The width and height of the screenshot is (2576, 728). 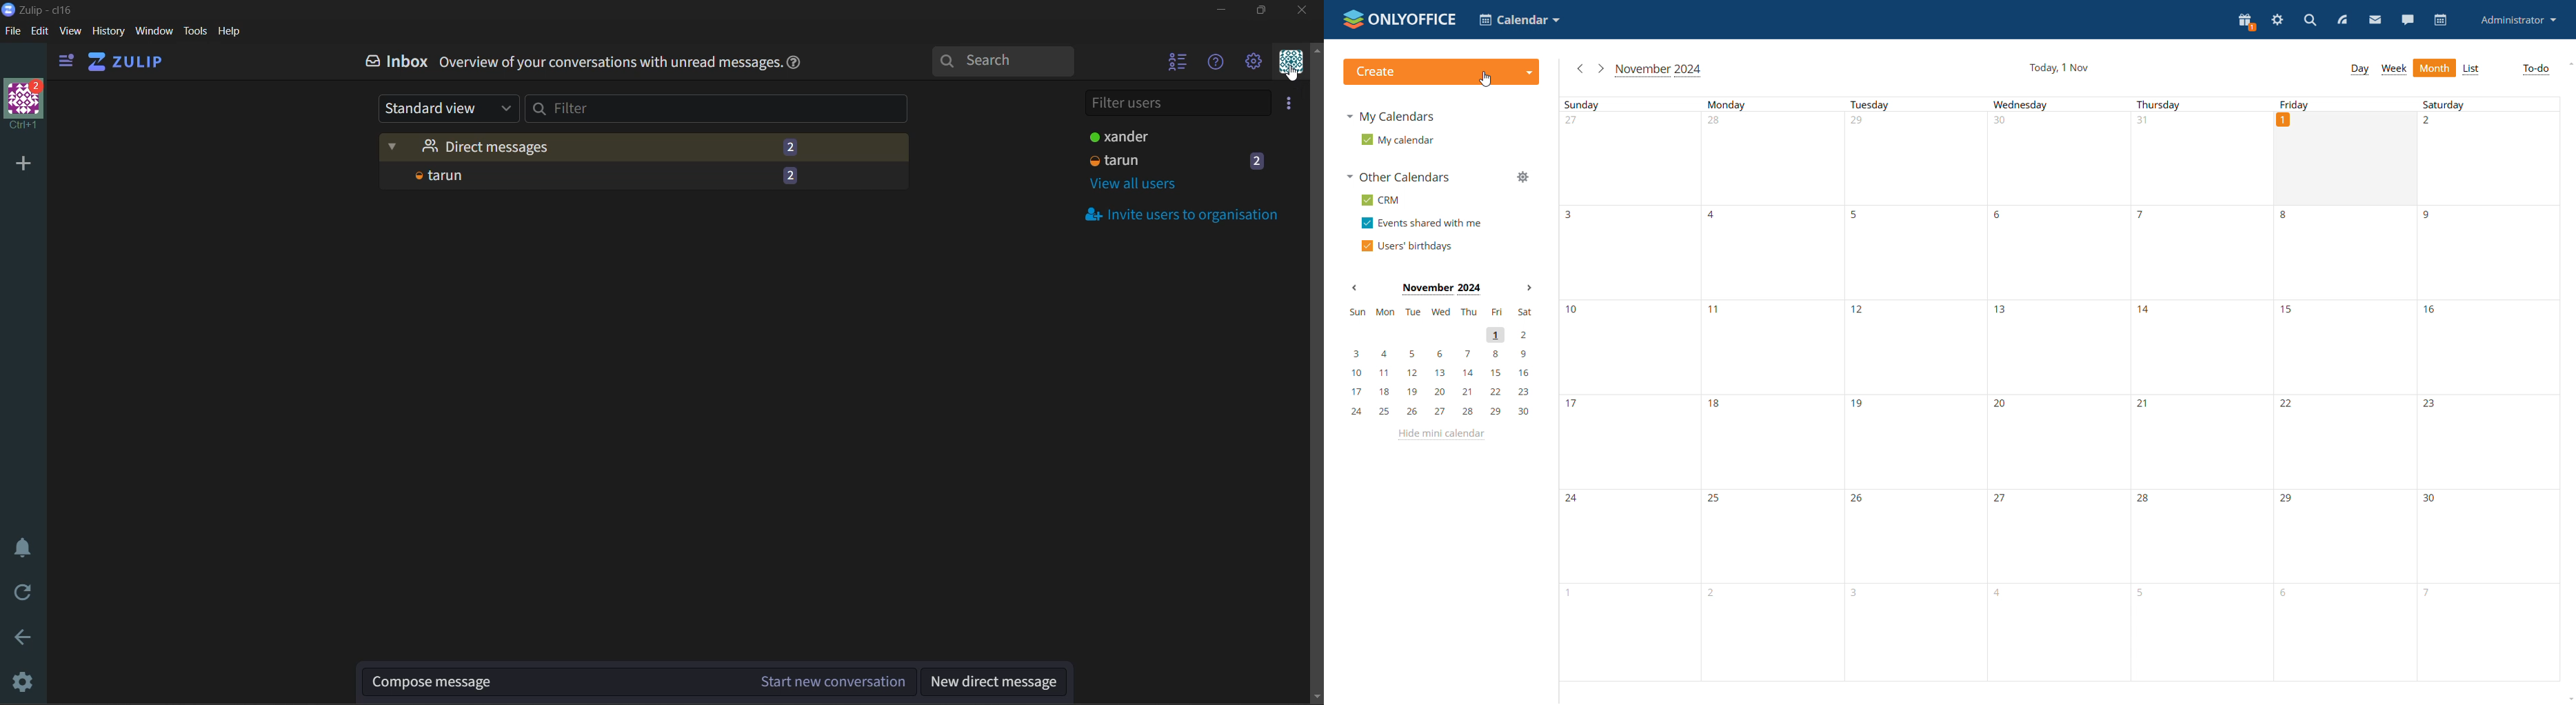 What do you see at coordinates (2520, 19) in the screenshot?
I see `administrator` at bounding box center [2520, 19].